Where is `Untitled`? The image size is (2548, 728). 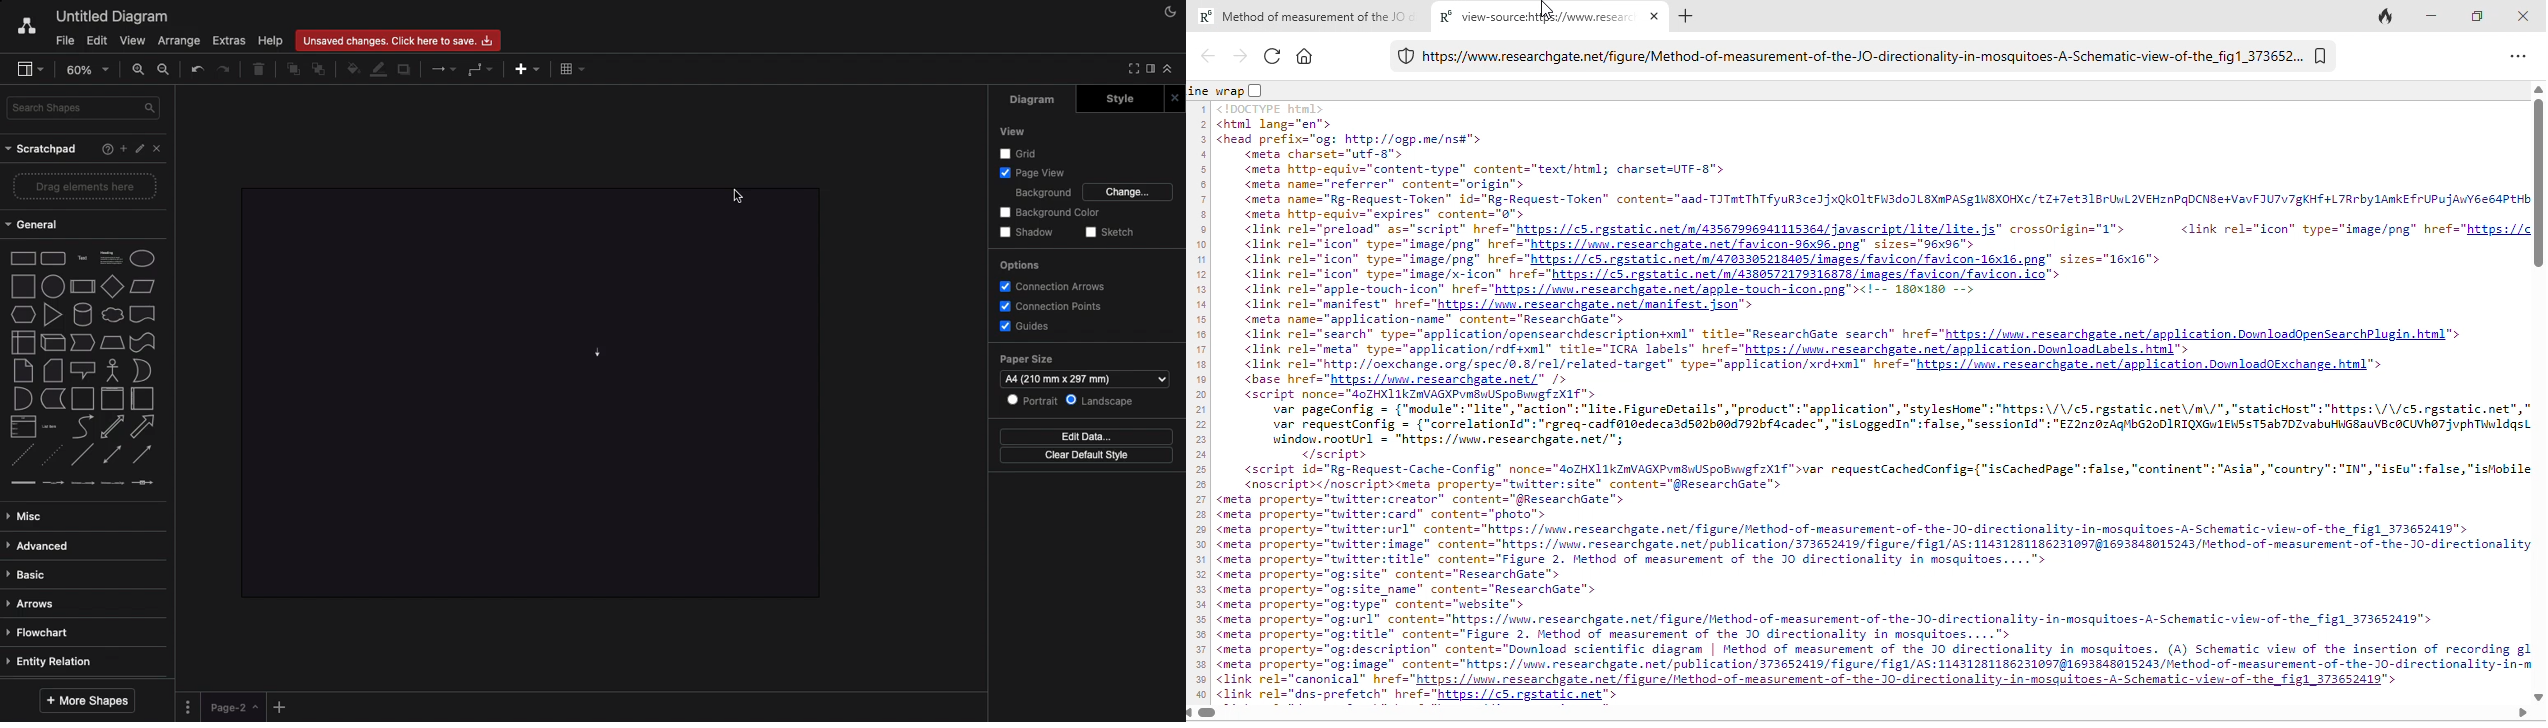
Untitled is located at coordinates (109, 16).